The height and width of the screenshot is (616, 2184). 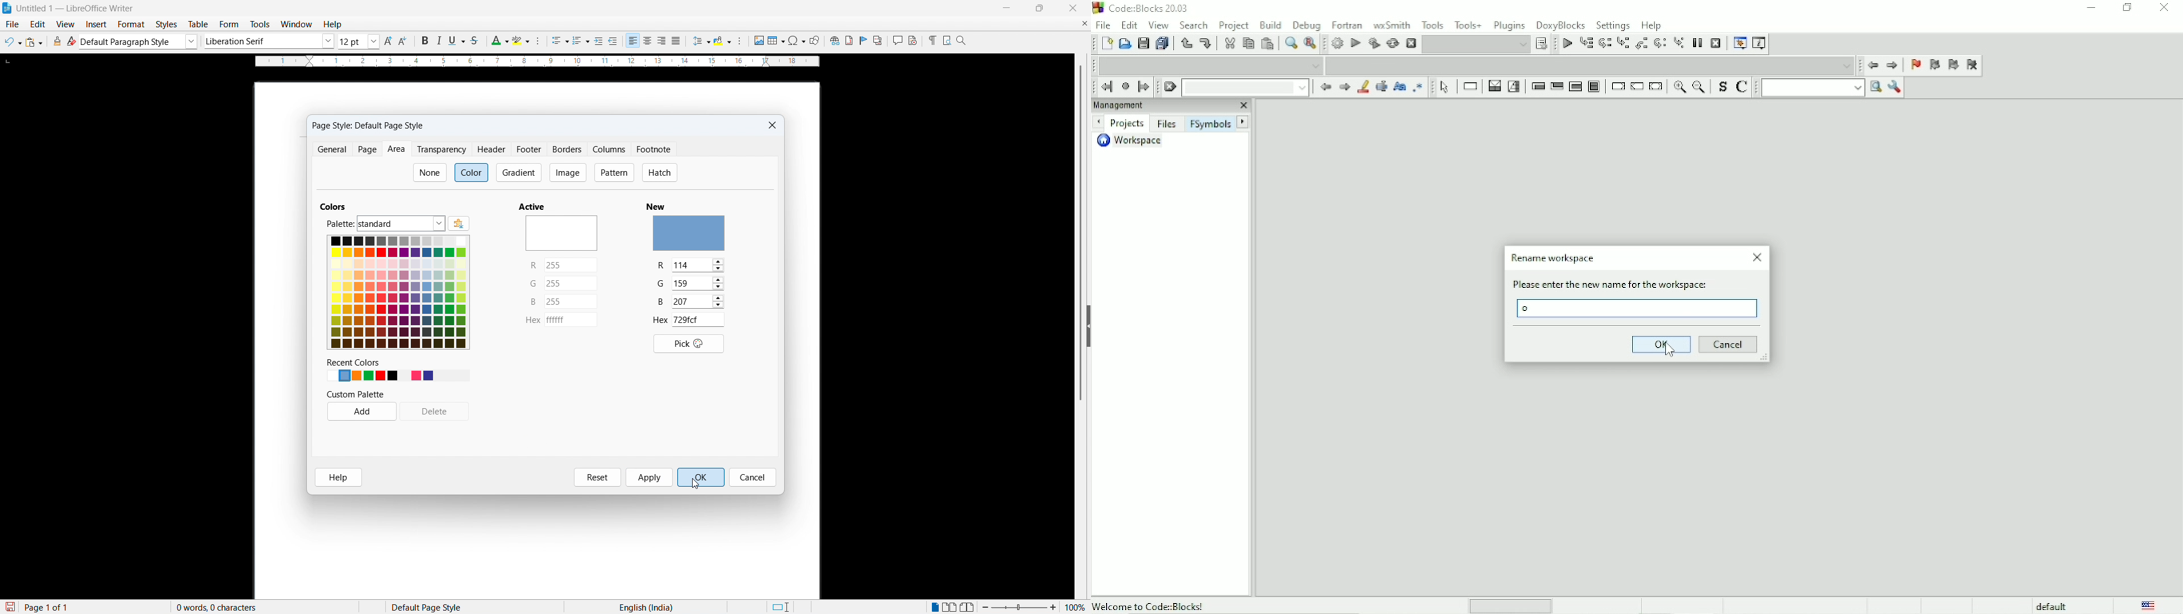 I want to click on Ruler , so click(x=537, y=61).